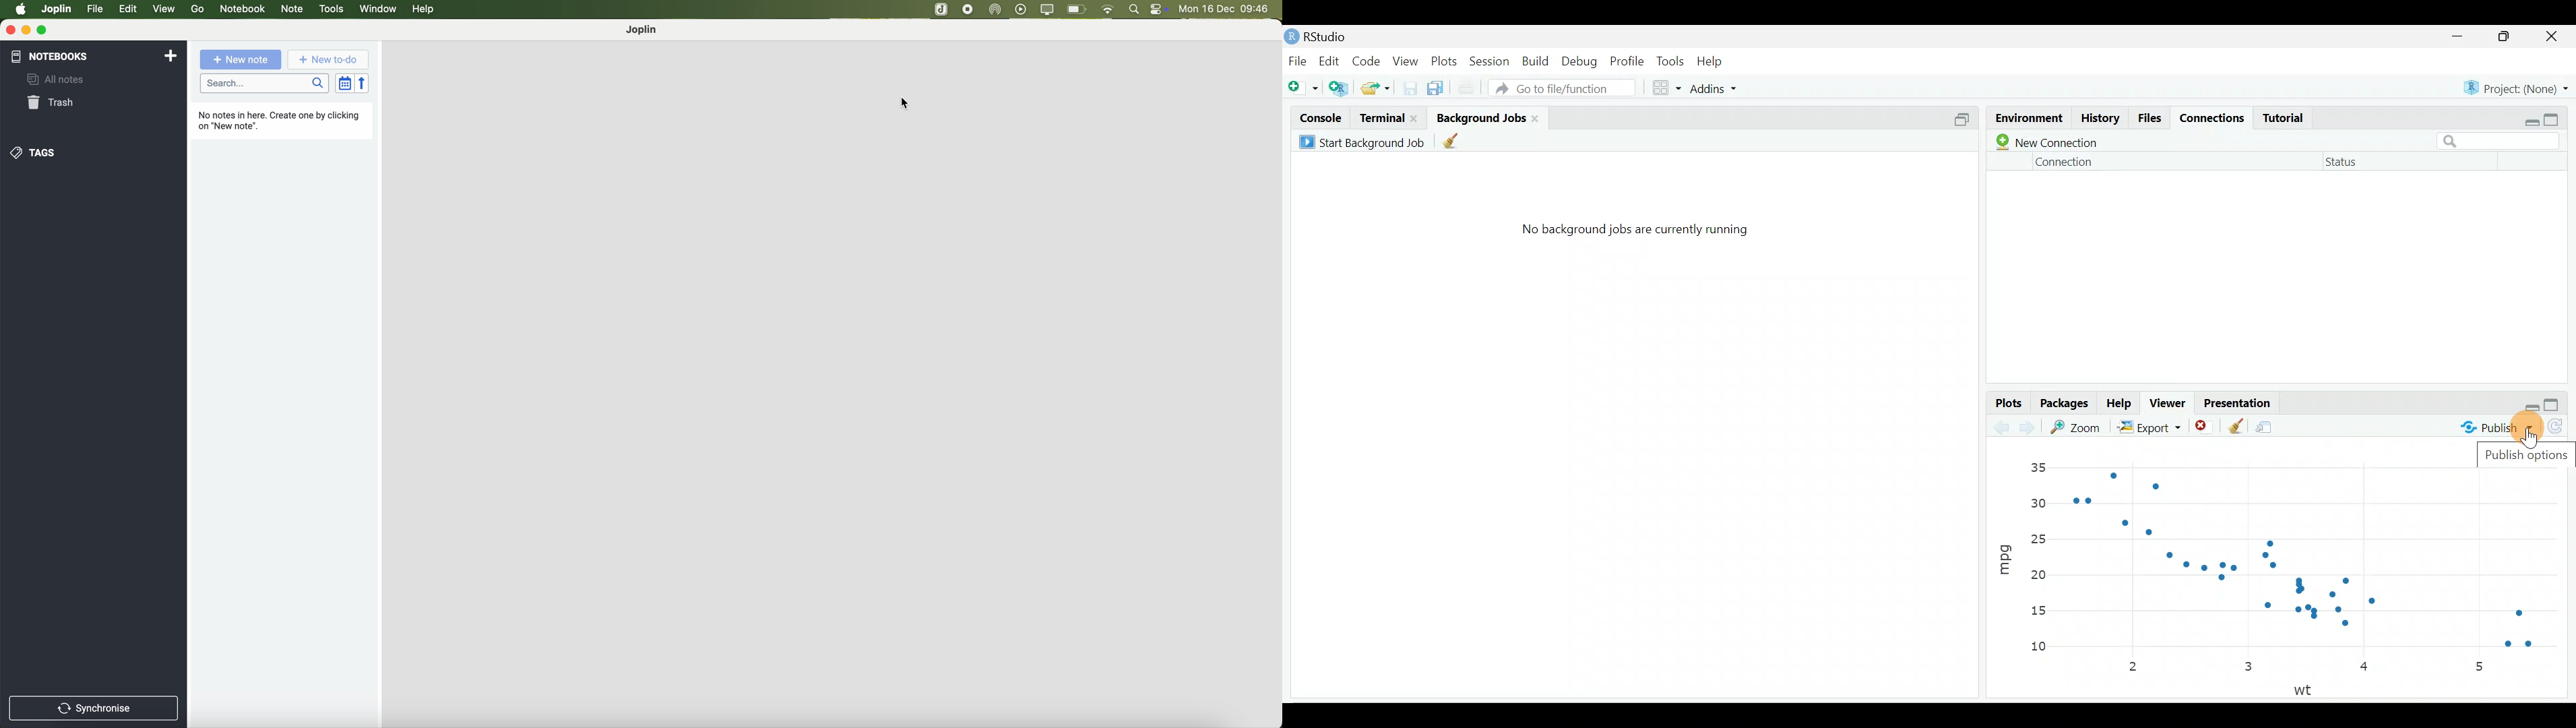 The height and width of the screenshot is (728, 2576). I want to click on wt, so click(2308, 689).